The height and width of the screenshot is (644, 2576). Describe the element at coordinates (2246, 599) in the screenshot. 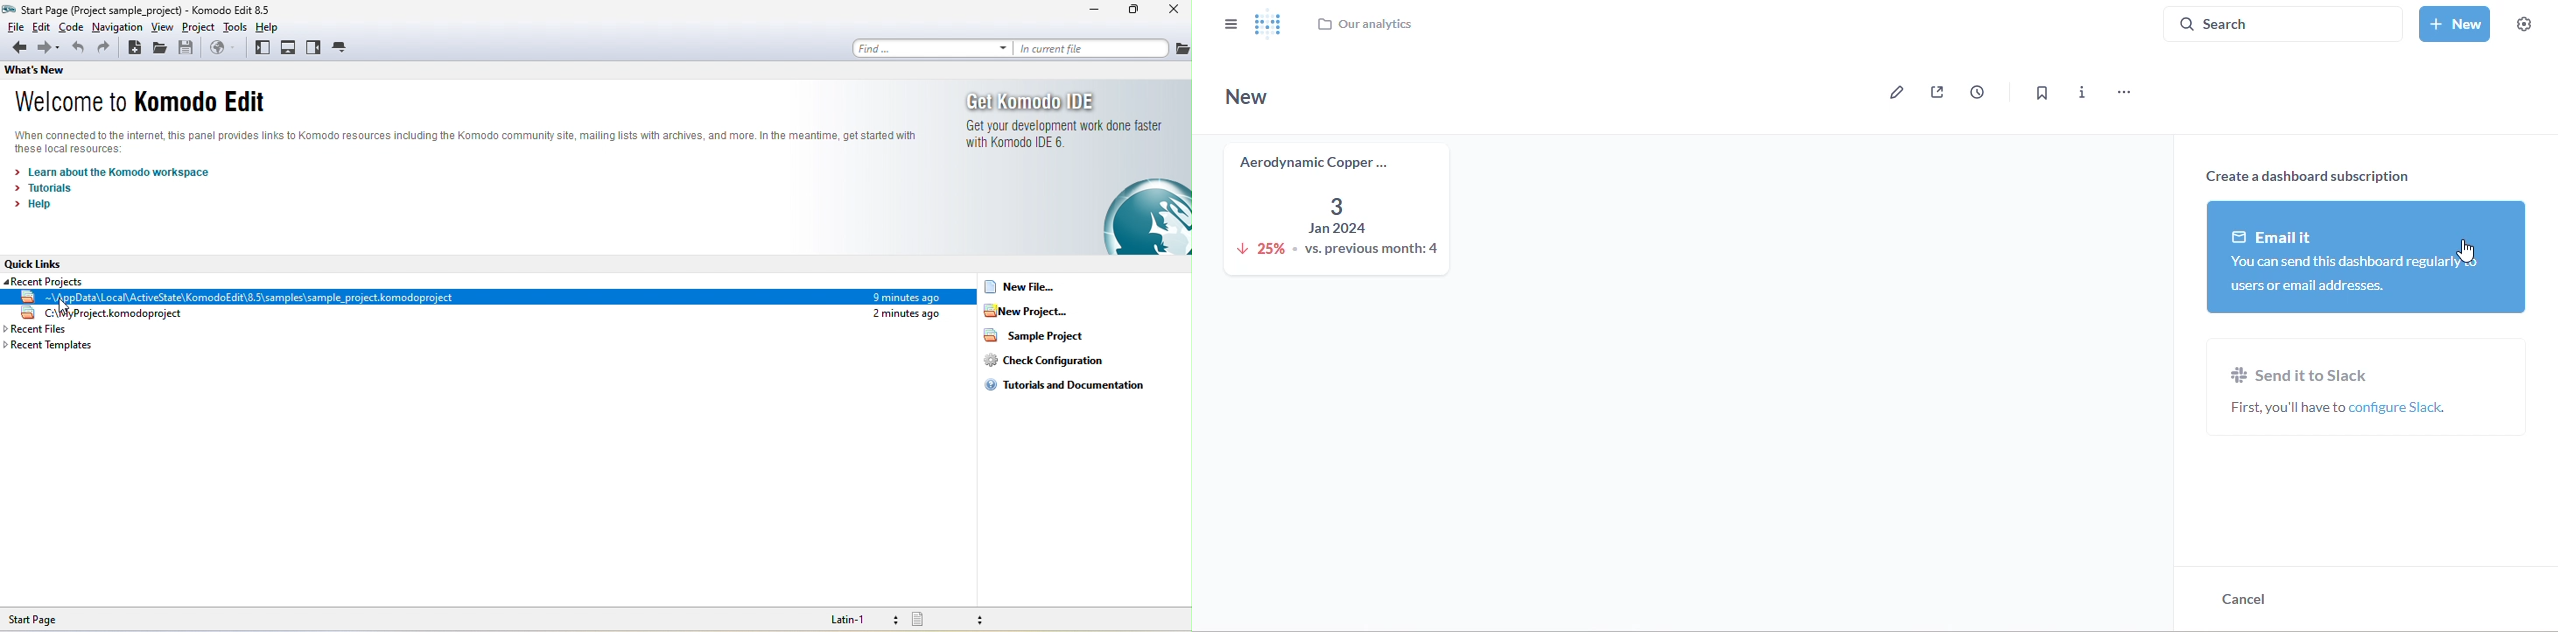

I see `cancel` at that location.